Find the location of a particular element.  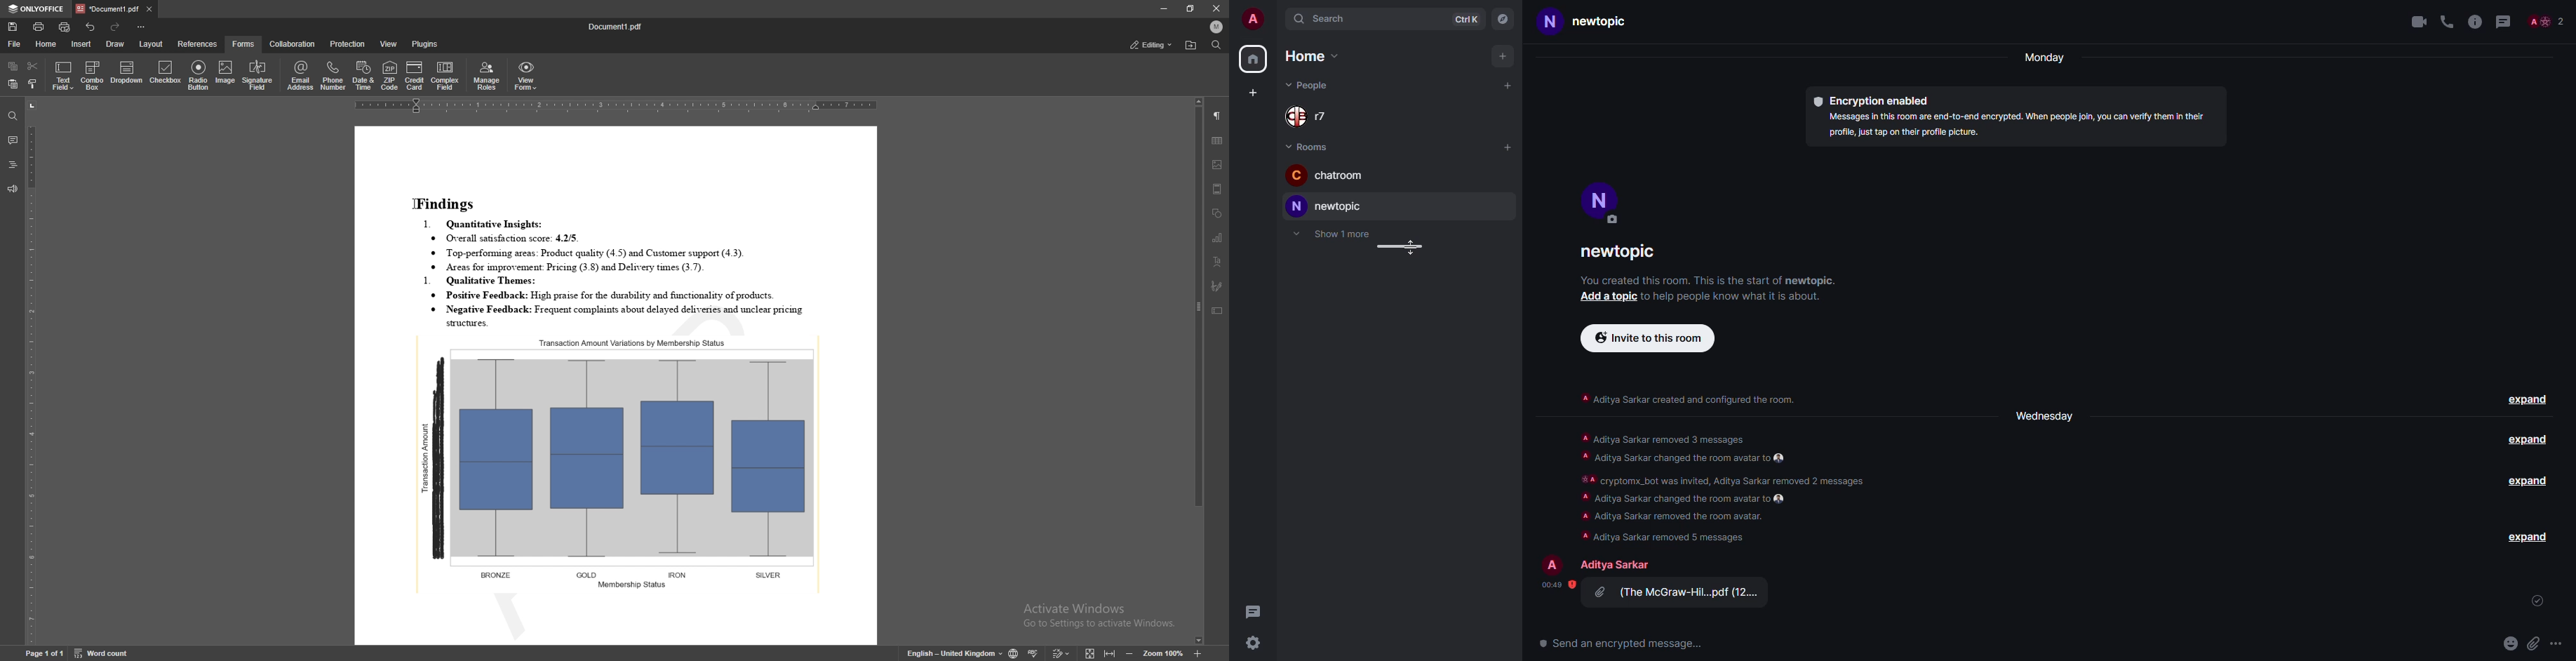

copy style is located at coordinates (34, 83).